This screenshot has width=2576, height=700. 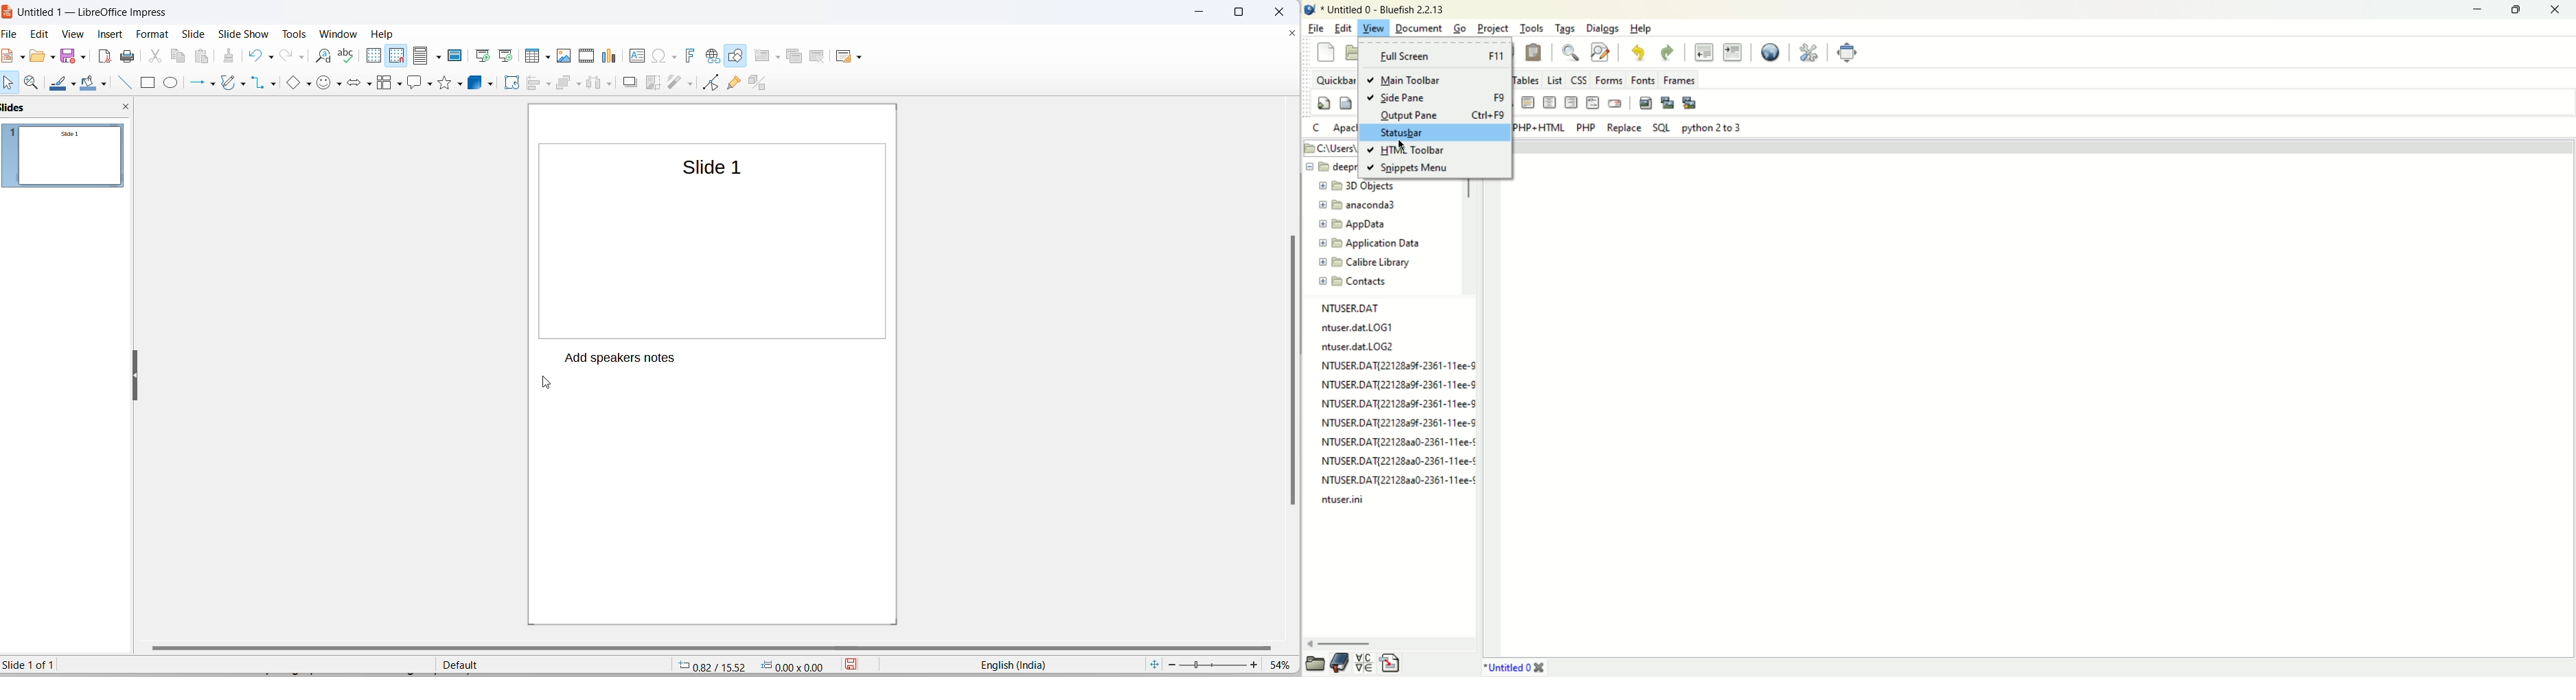 I want to click on new folder, so click(x=1365, y=278).